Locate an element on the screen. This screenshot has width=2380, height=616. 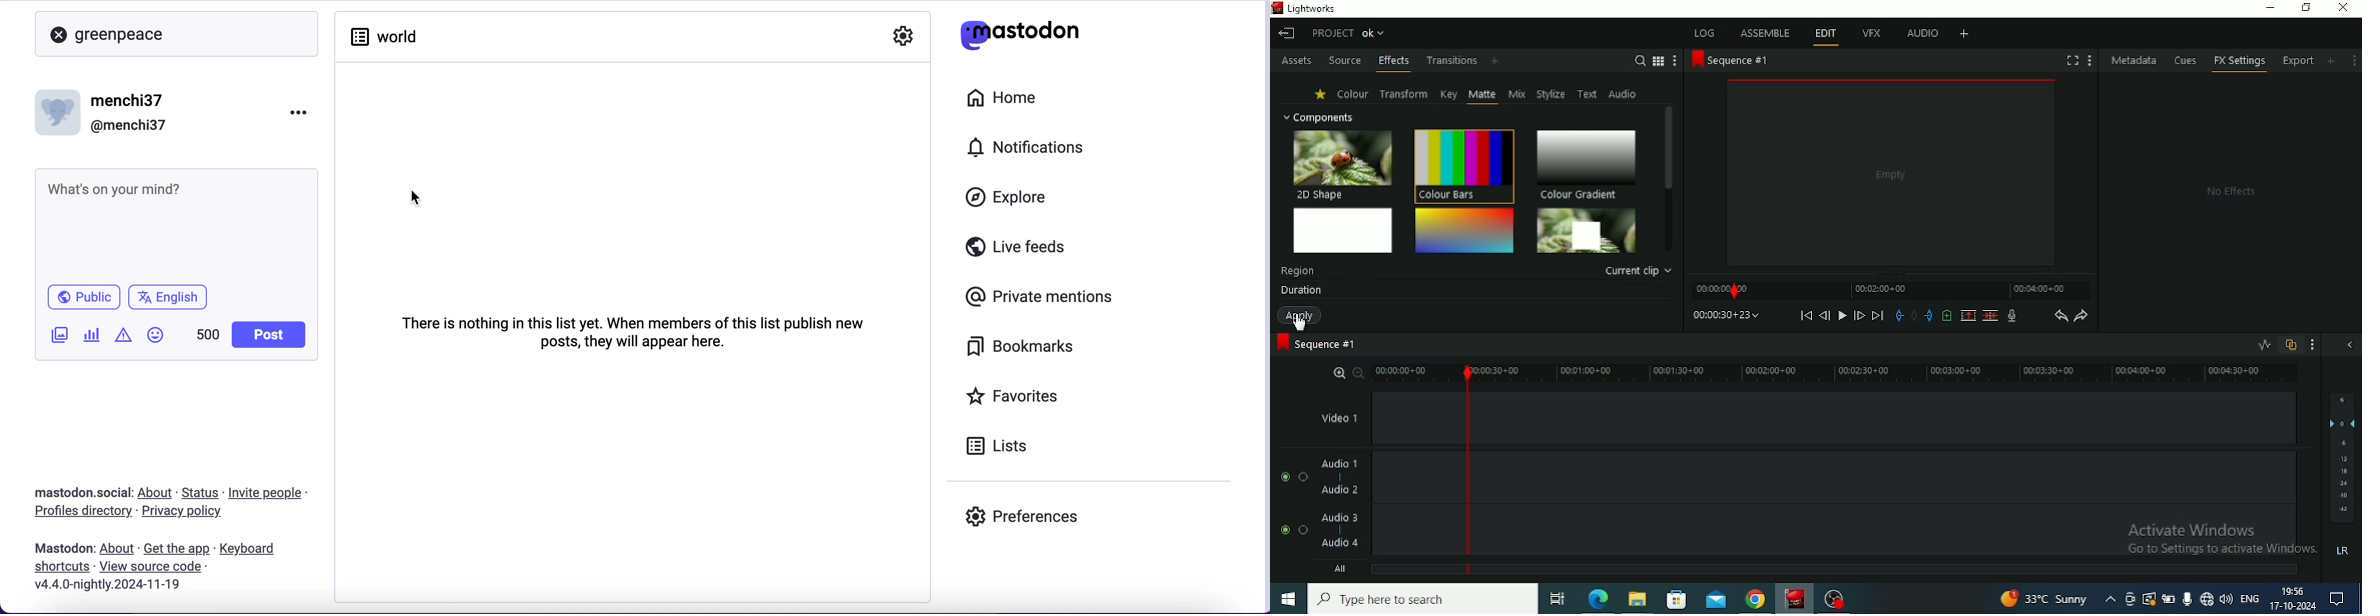
Show setting menu is located at coordinates (2354, 60).